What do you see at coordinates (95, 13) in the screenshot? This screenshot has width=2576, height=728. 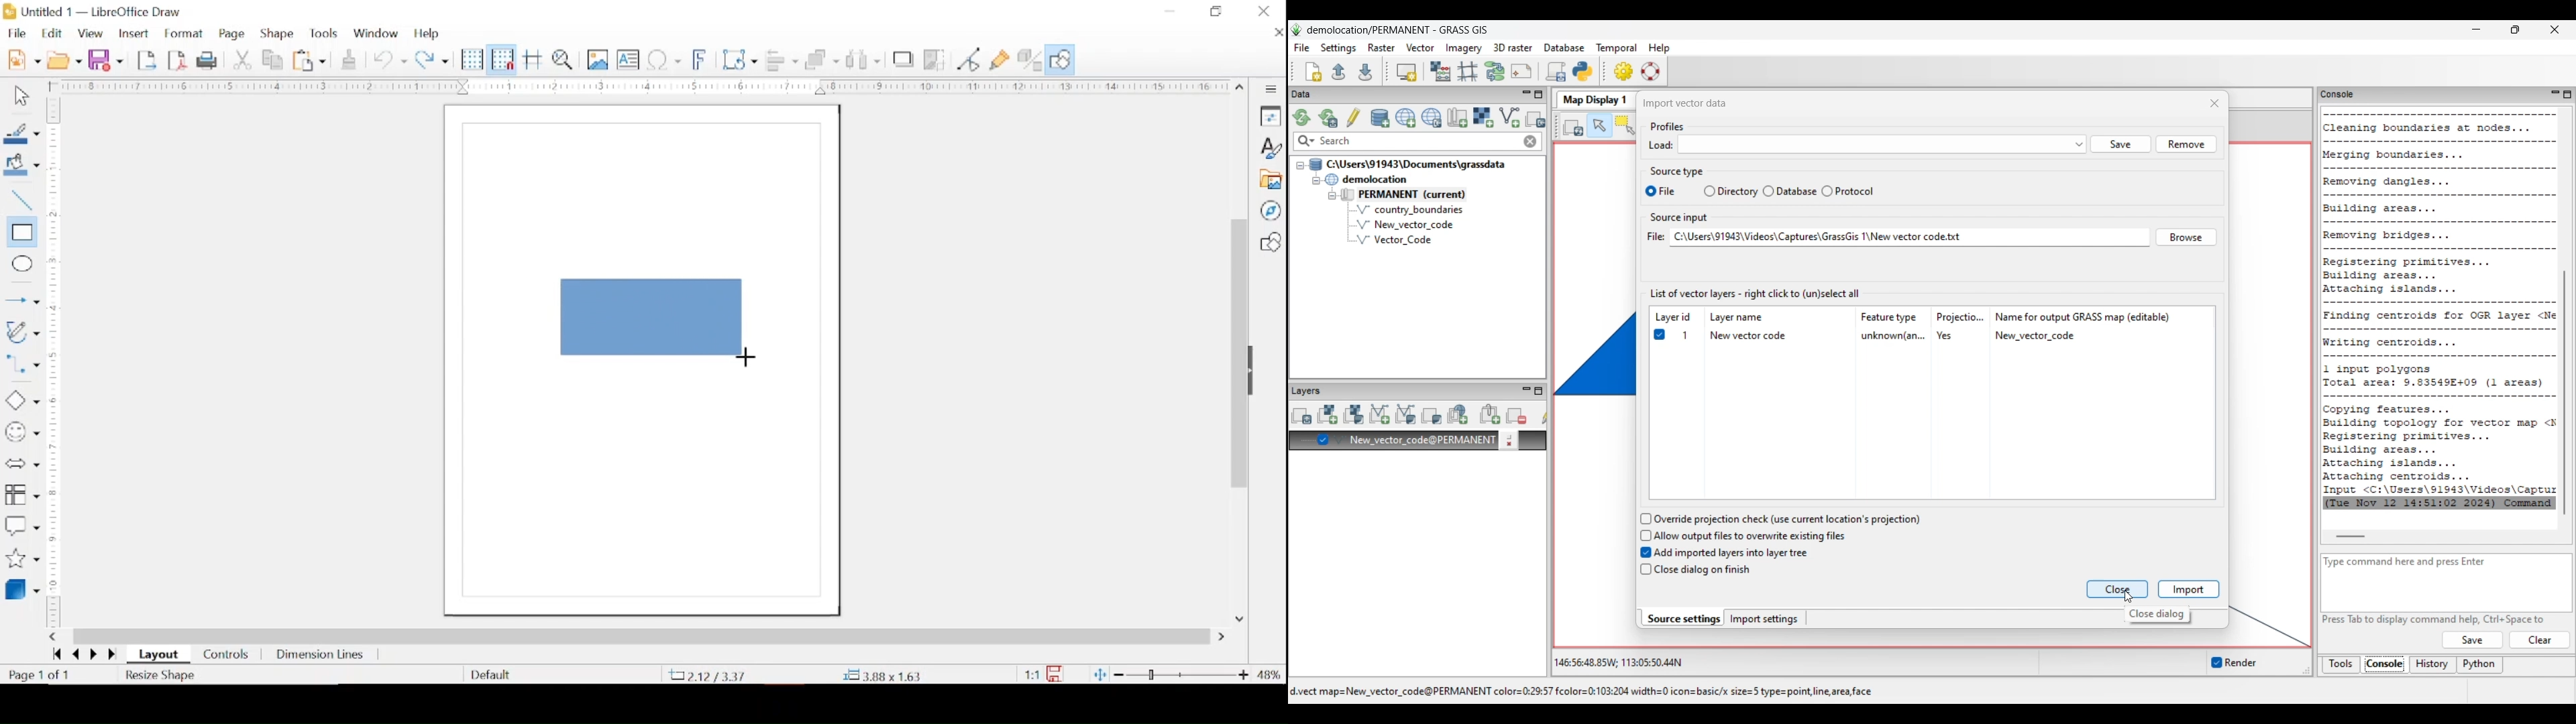 I see `untitled 1 - libreoffice draw` at bounding box center [95, 13].